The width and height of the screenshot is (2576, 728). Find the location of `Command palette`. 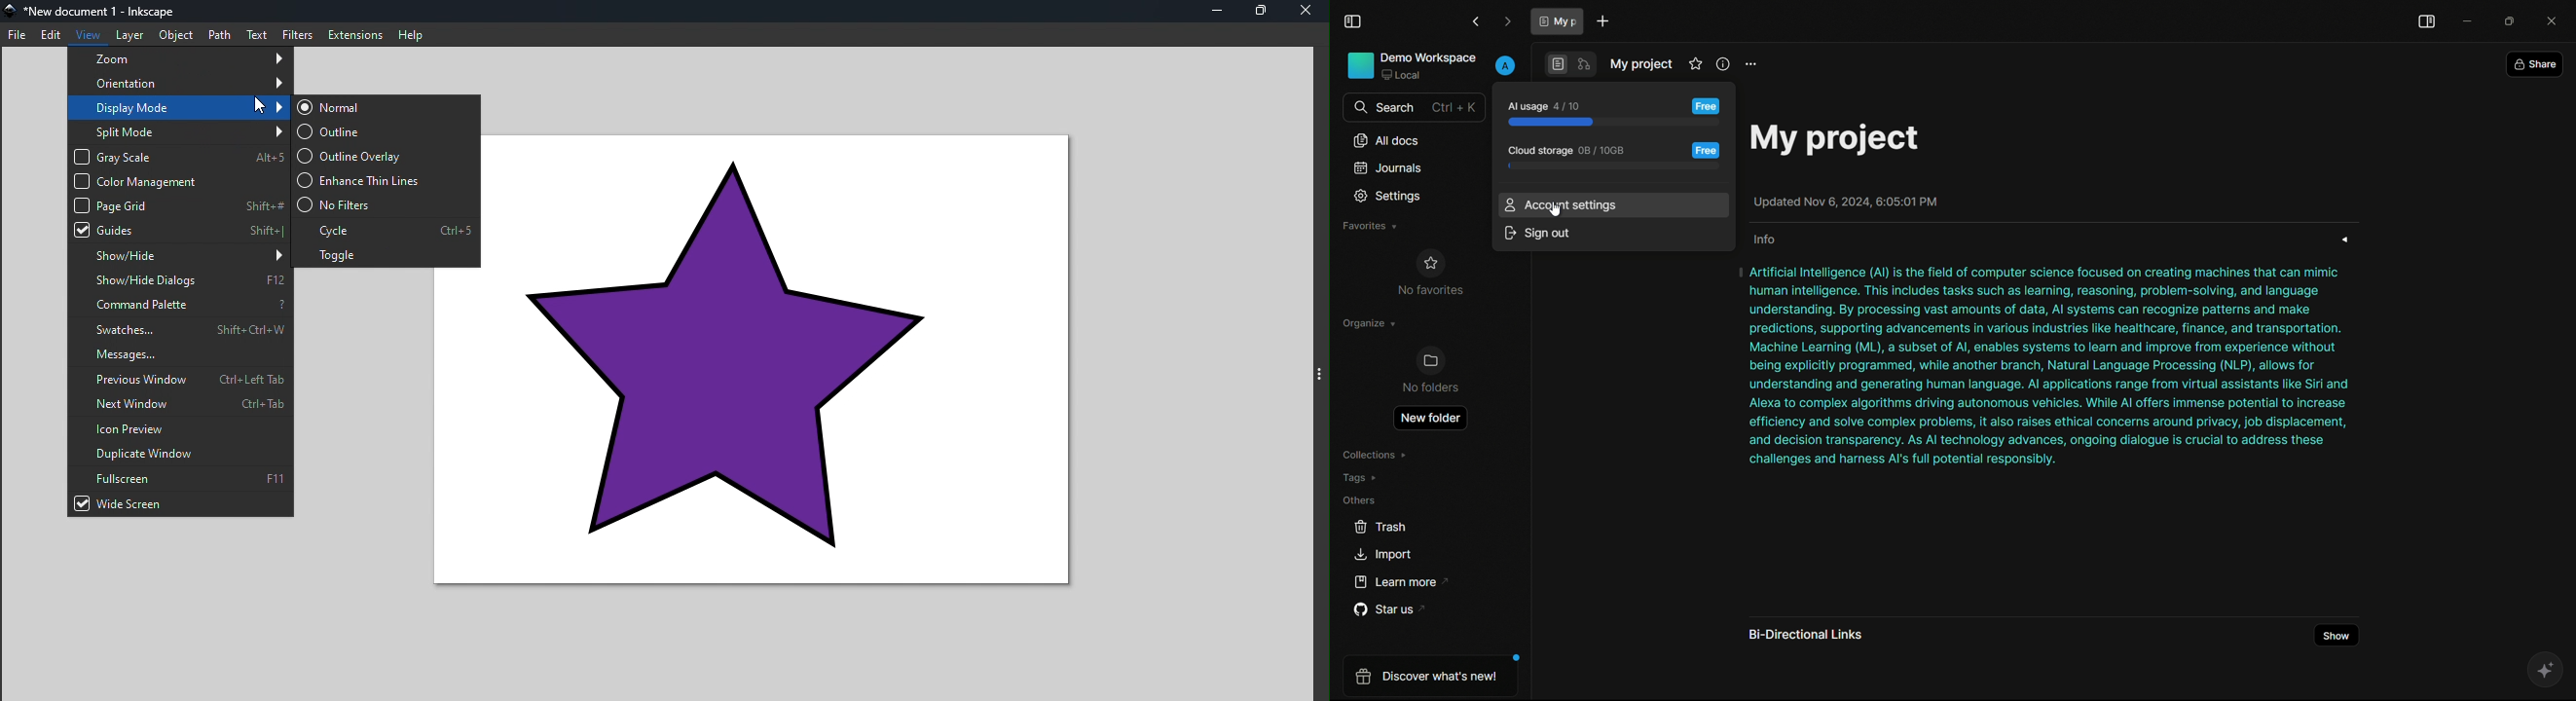

Command palette is located at coordinates (180, 302).